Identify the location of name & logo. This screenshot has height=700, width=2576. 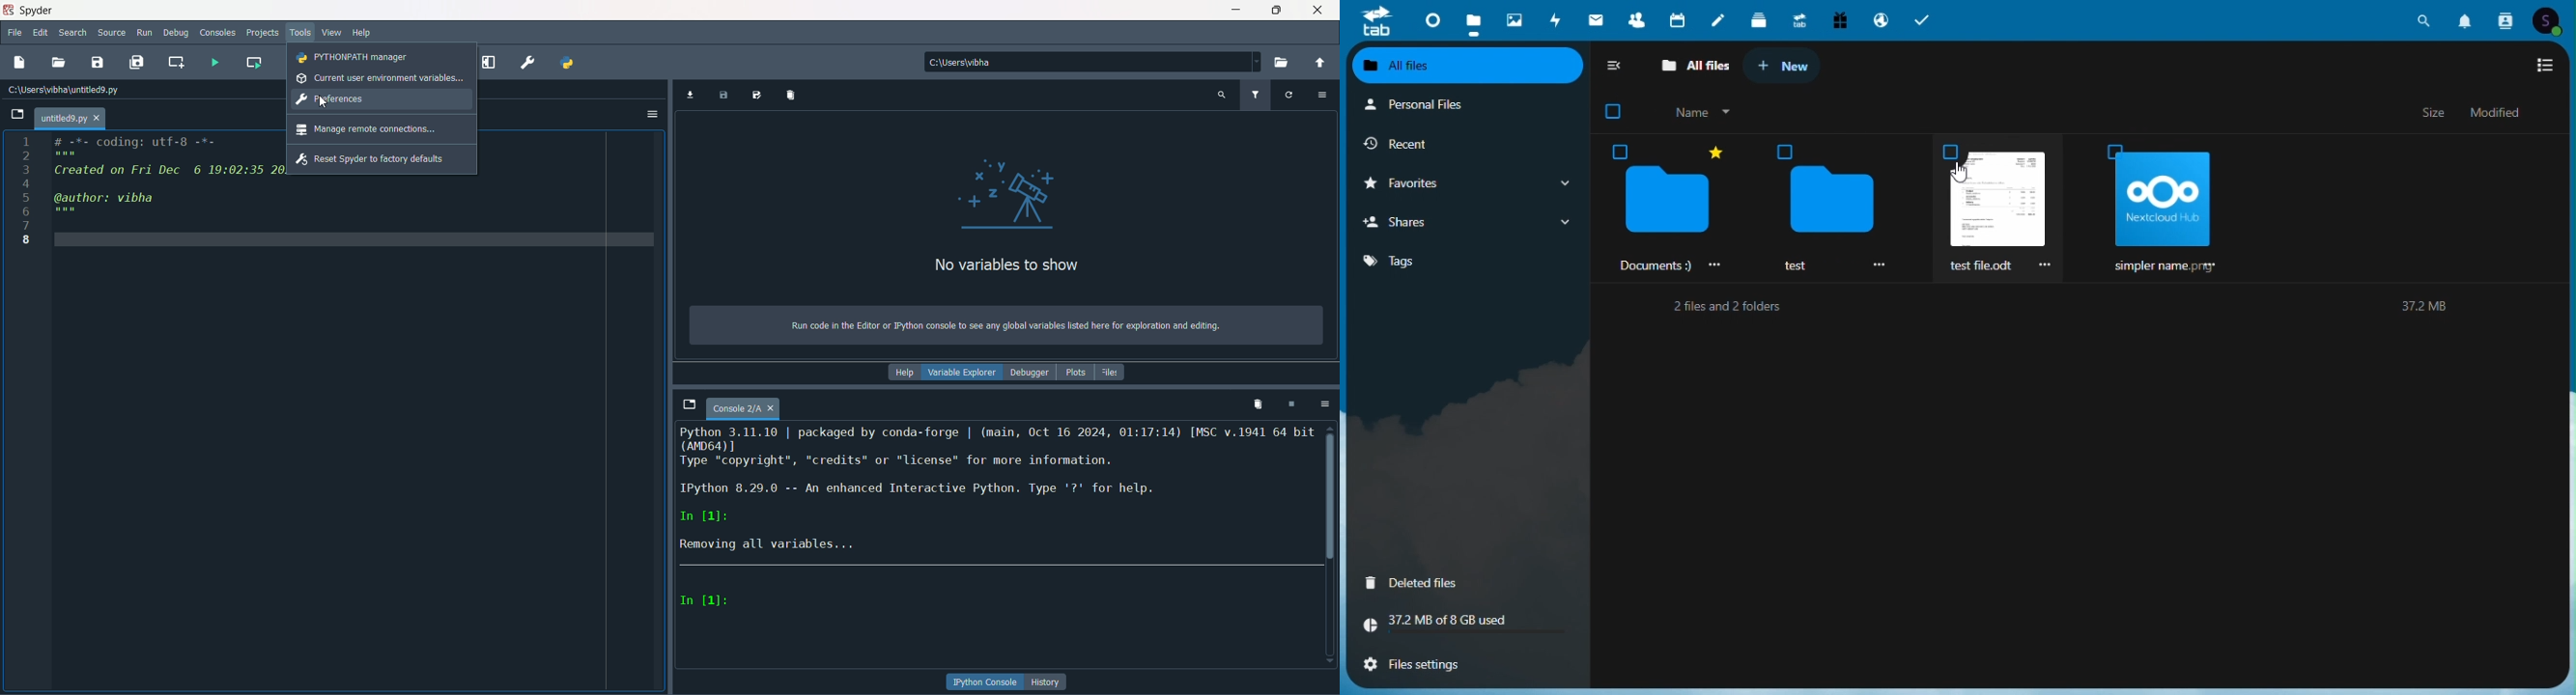
(29, 10).